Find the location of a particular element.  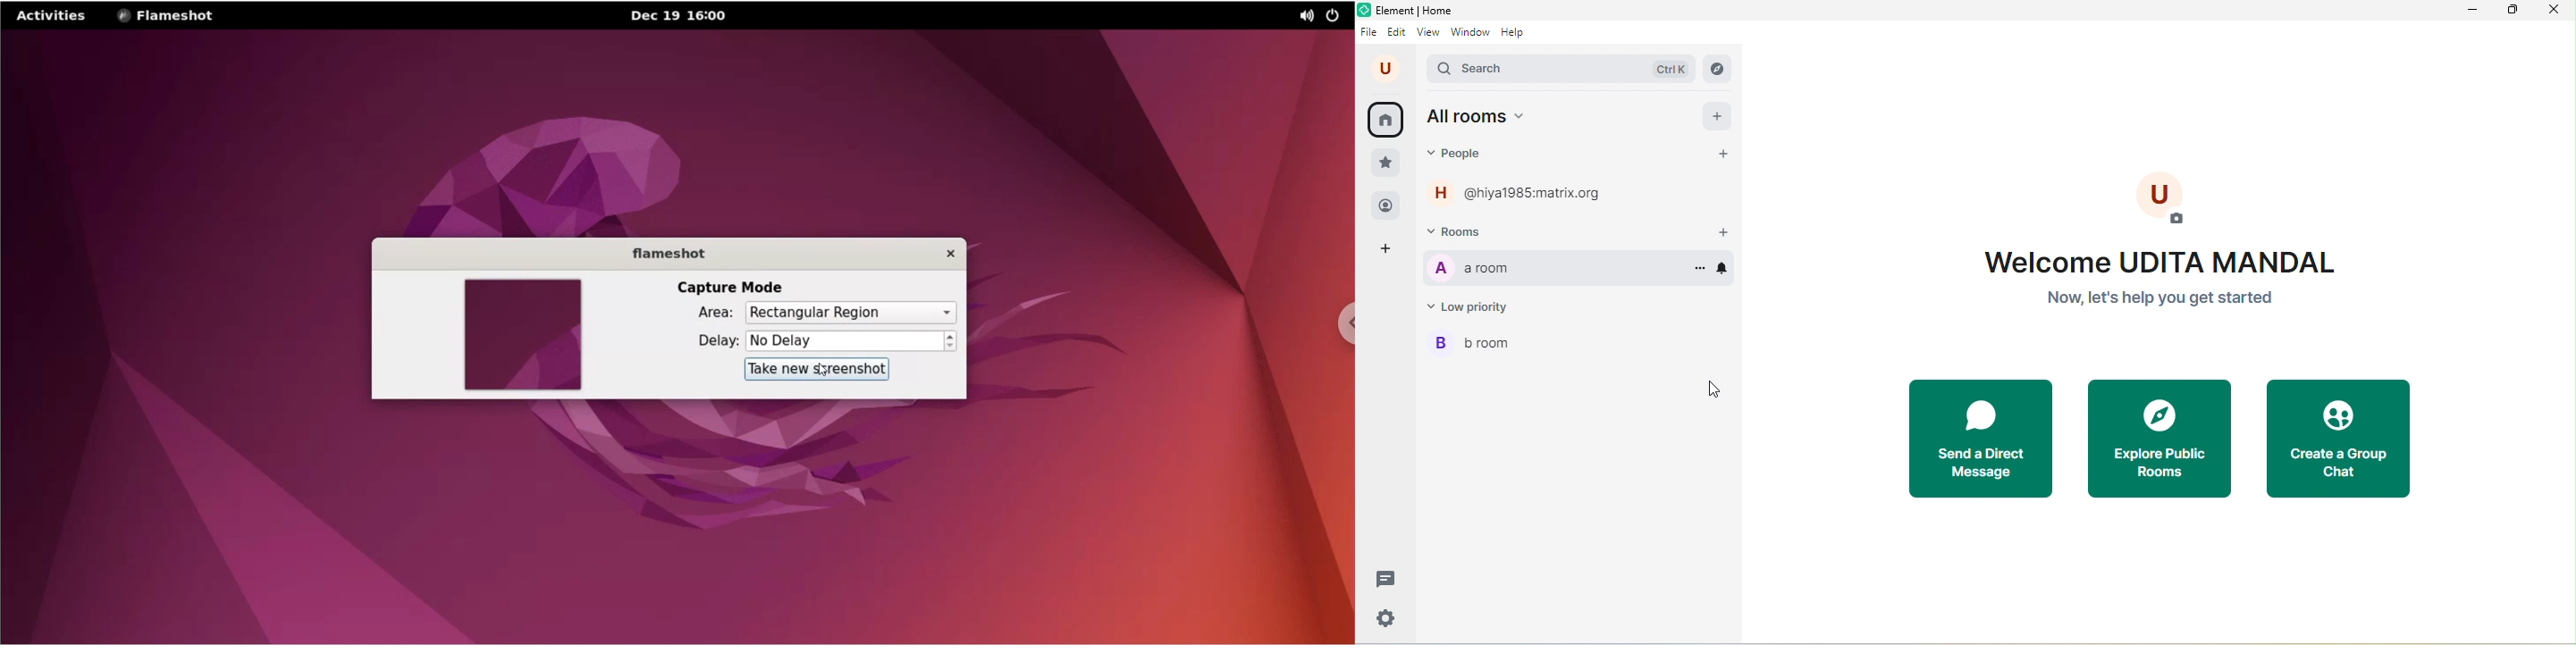

flameshot label is located at coordinates (670, 257).